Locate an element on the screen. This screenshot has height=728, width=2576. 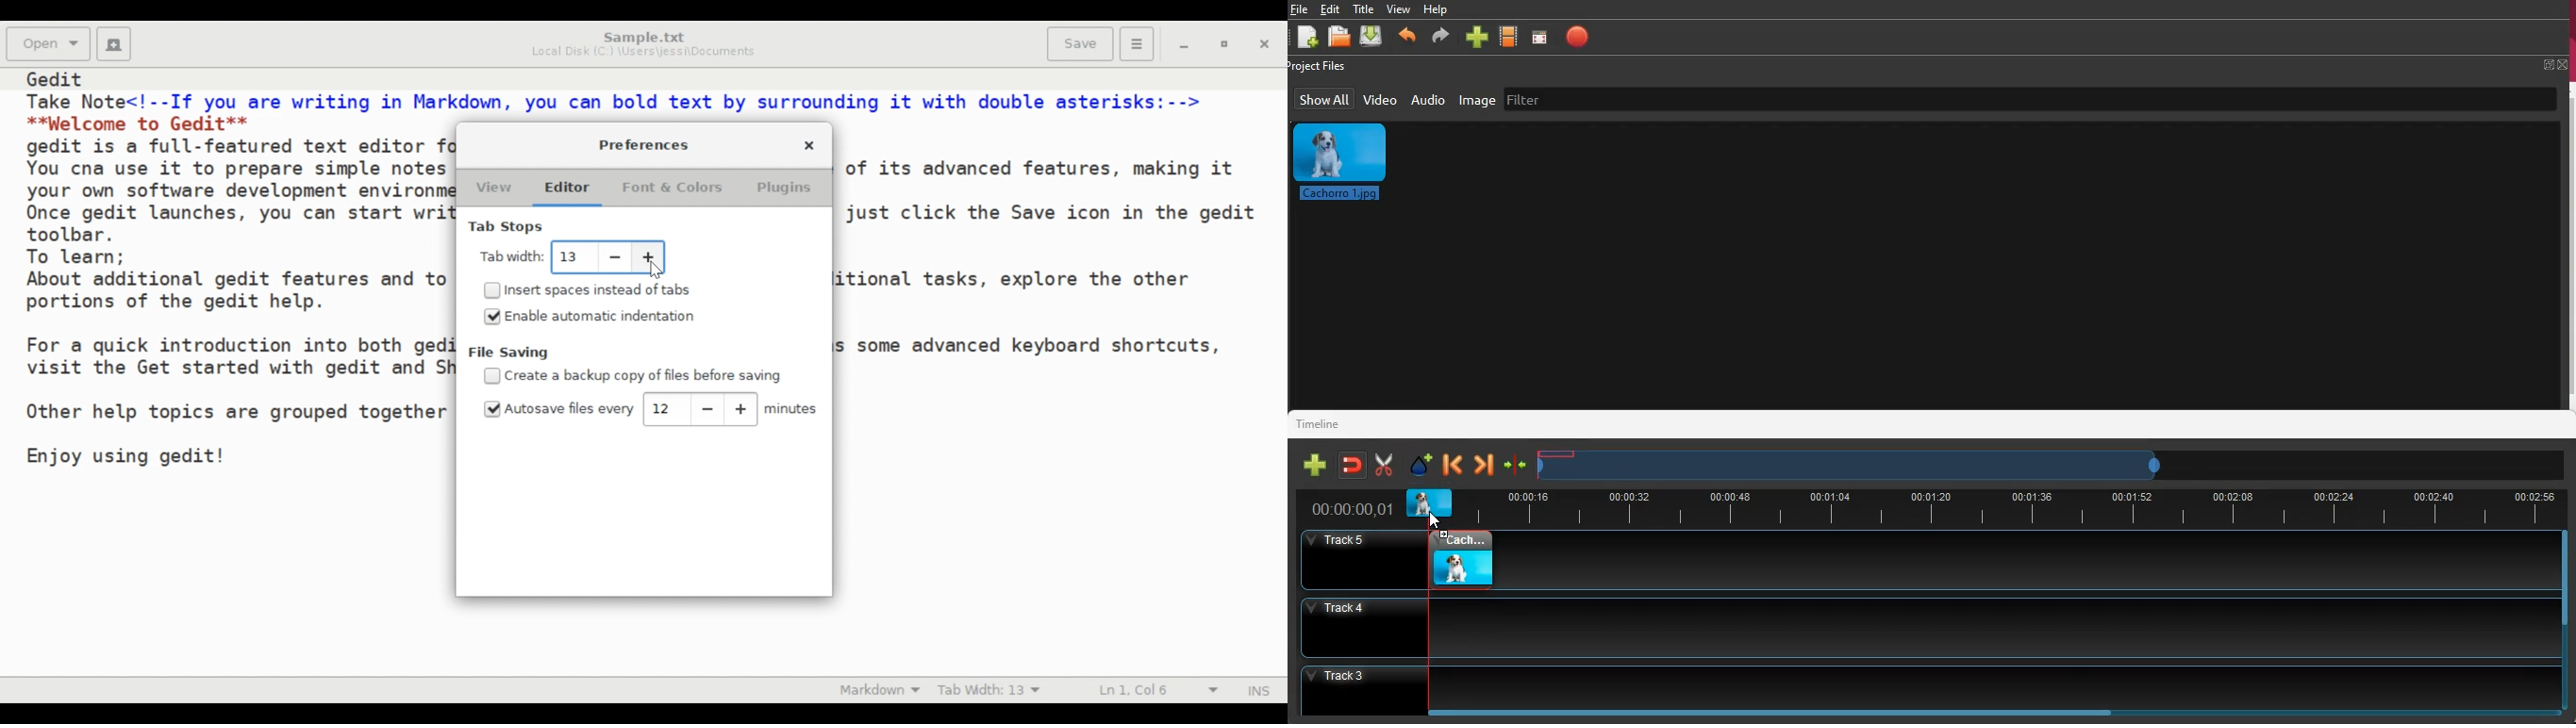
minimize is located at coordinates (1187, 48).